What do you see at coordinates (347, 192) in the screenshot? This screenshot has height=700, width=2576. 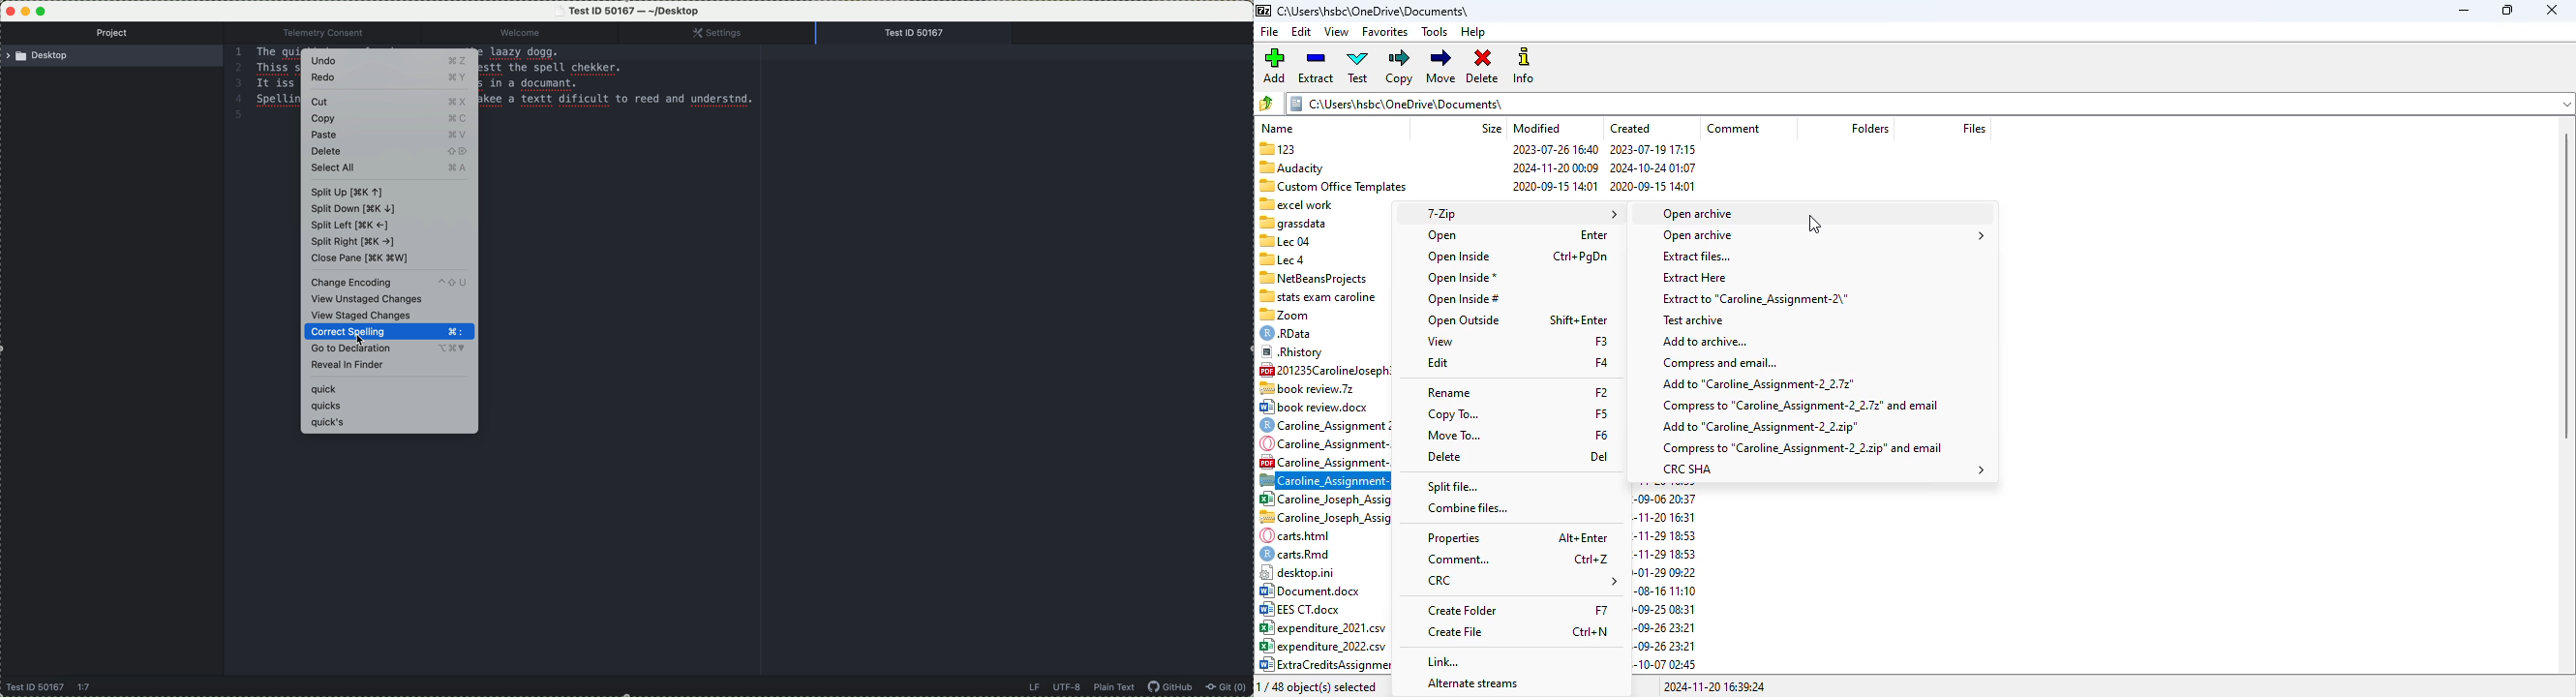 I see `split up` at bounding box center [347, 192].